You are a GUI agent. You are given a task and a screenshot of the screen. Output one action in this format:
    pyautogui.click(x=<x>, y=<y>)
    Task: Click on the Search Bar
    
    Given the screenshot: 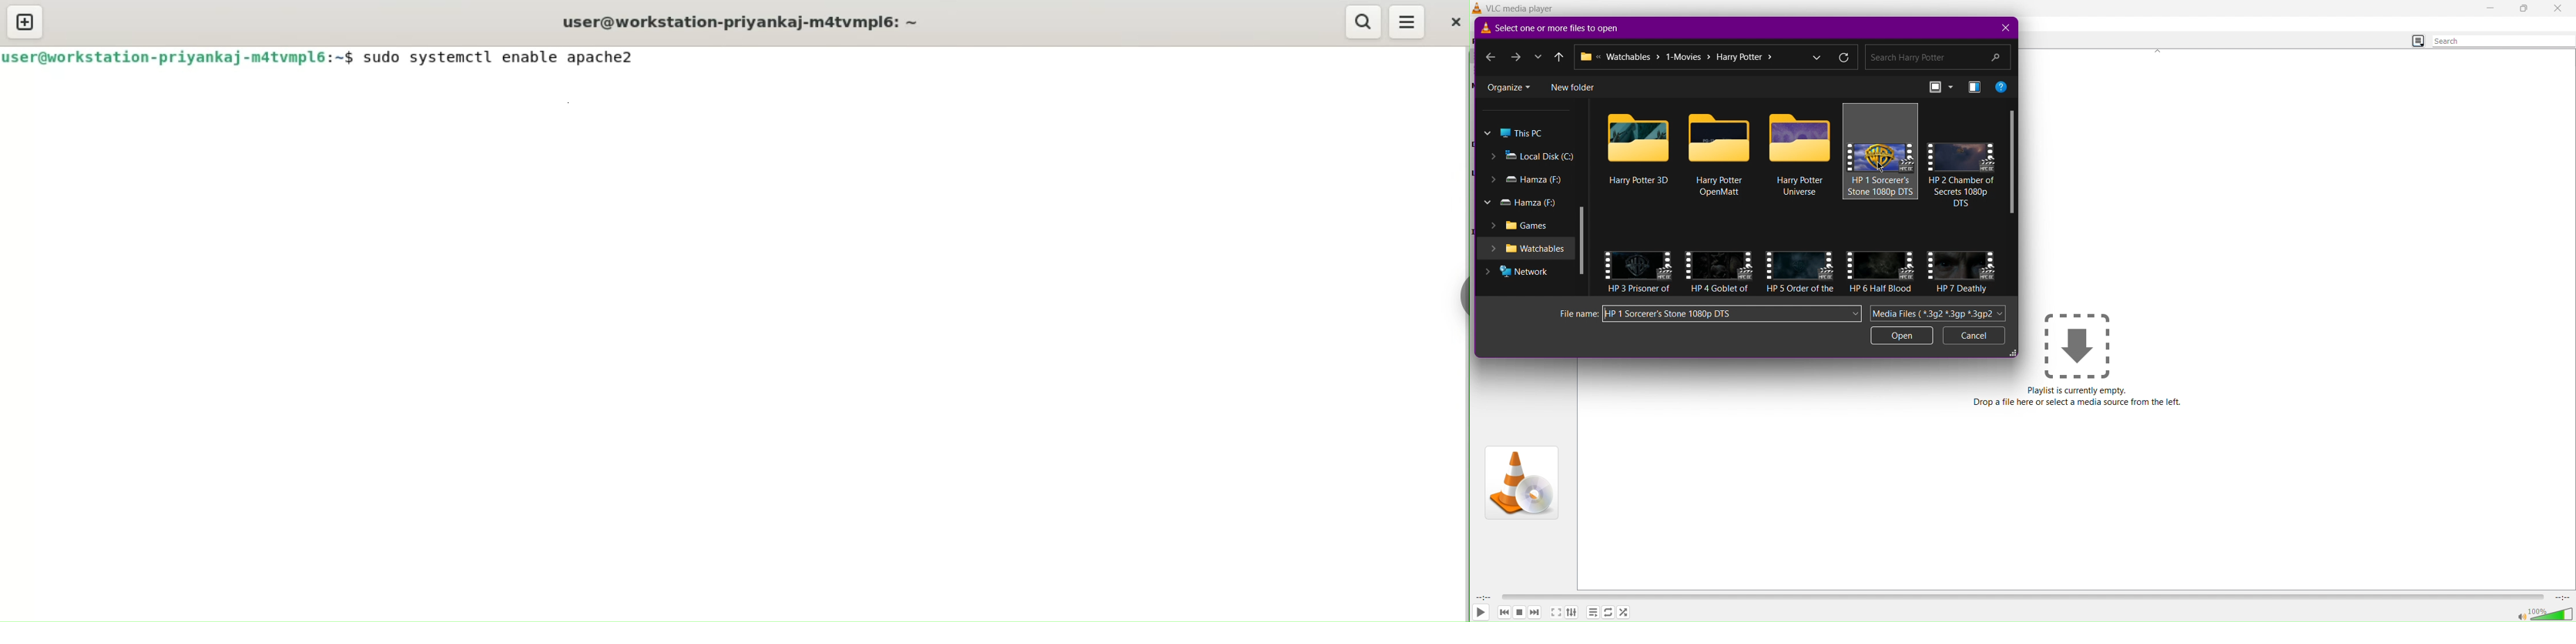 What is the action you would take?
    pyautogui.click(x=1938, y=57)
    